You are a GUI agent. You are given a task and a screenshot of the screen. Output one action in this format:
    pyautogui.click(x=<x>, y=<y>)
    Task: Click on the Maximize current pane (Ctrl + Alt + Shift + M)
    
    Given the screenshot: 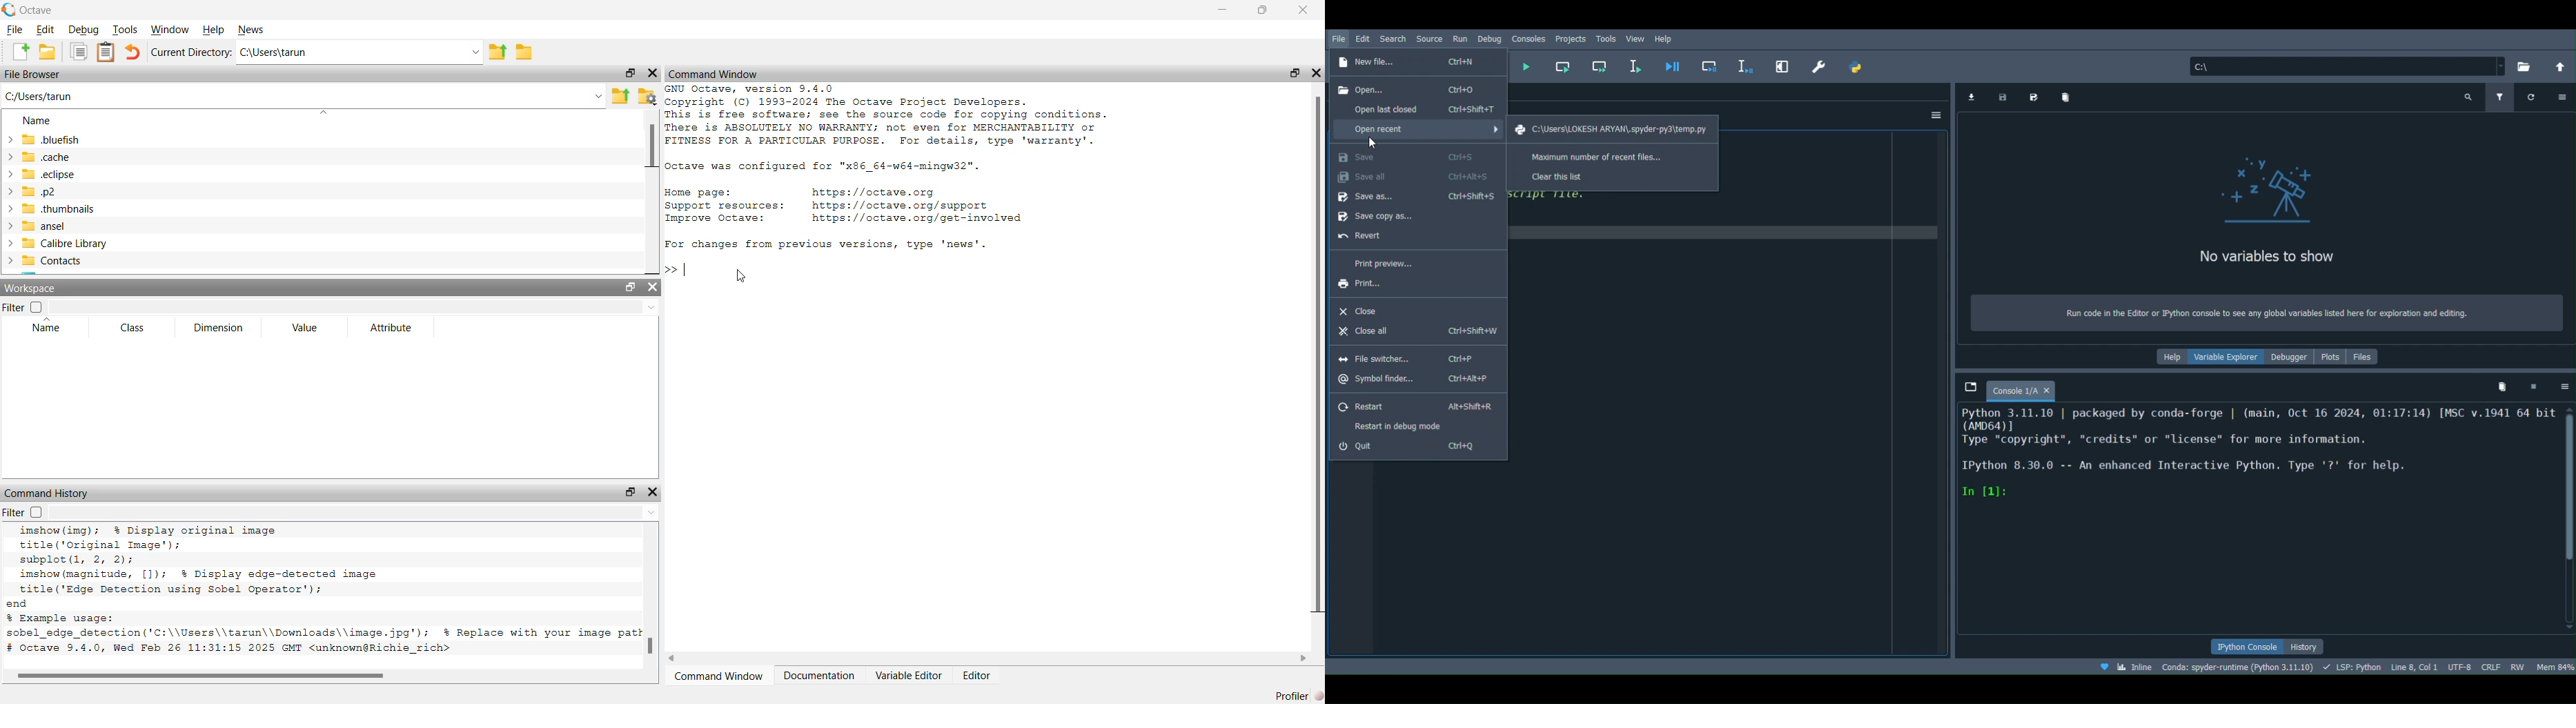 What is the action you would take?
    pyautogui.click(x=1780, y=65)
    